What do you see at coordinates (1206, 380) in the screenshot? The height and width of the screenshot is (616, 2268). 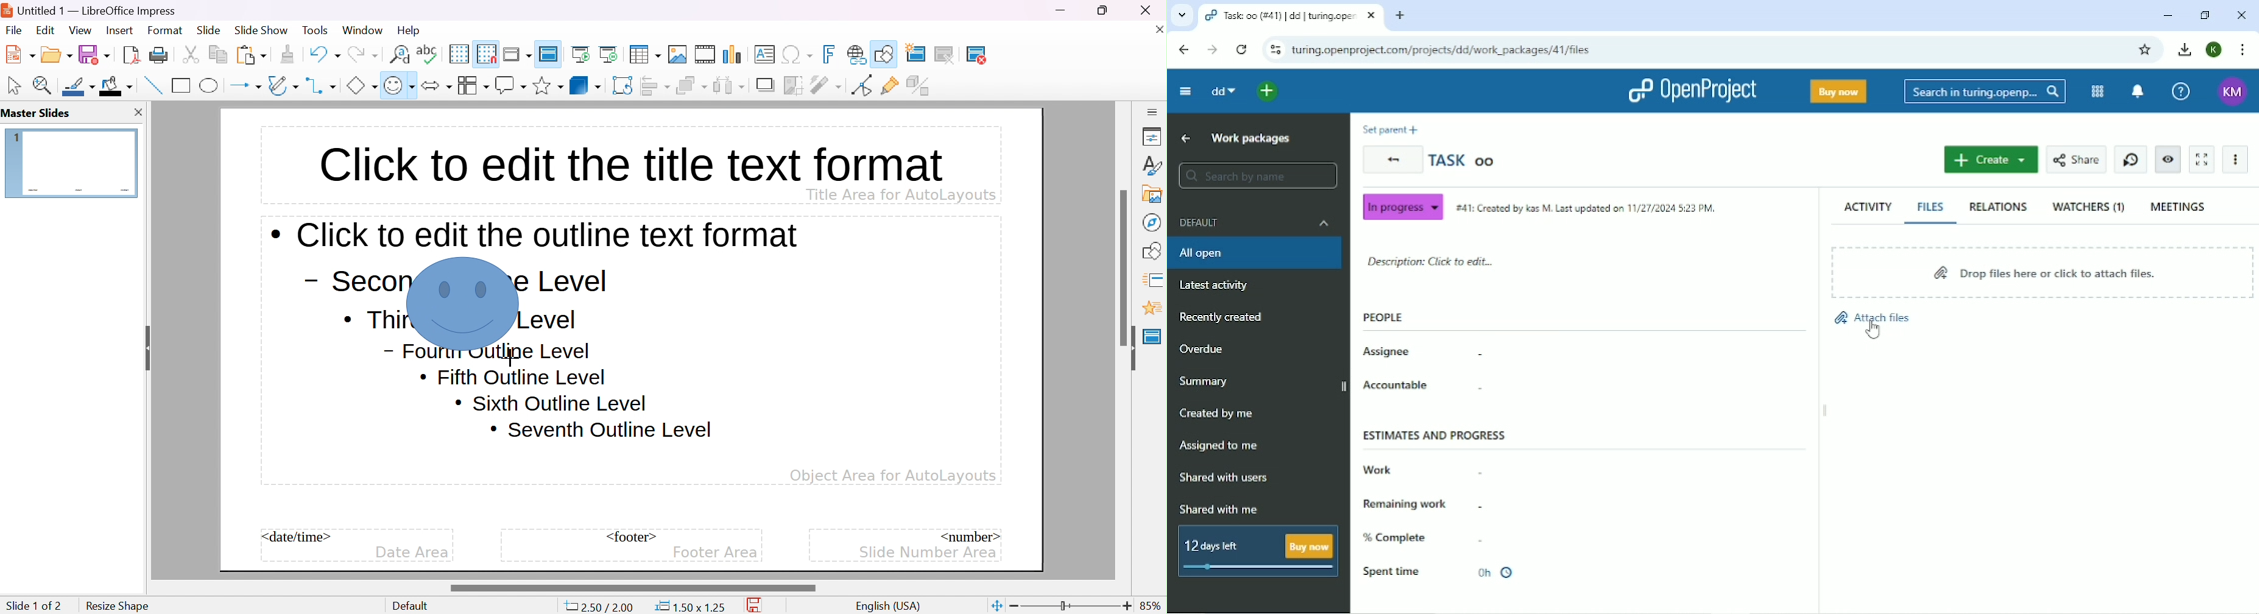 I see `Summary` at bounding box center [1206, 380].